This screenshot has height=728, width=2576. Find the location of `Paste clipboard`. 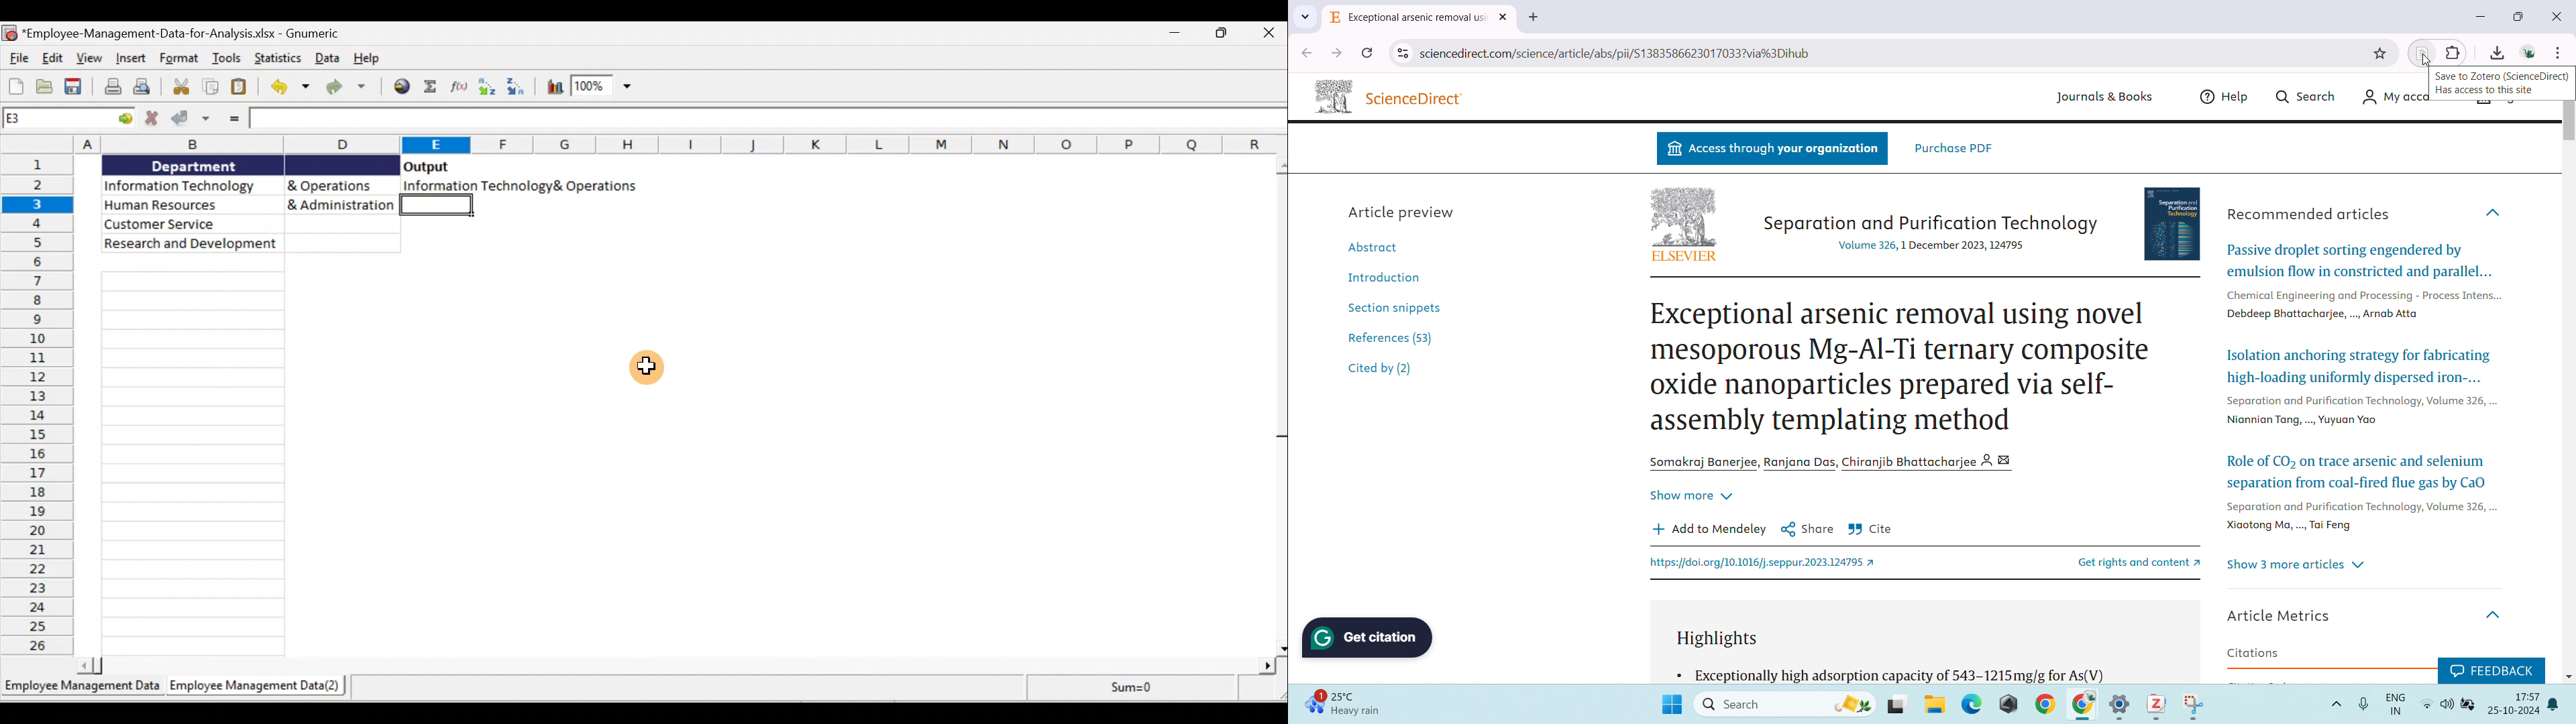

Paste clipboard is located at coordinates (241, 86).